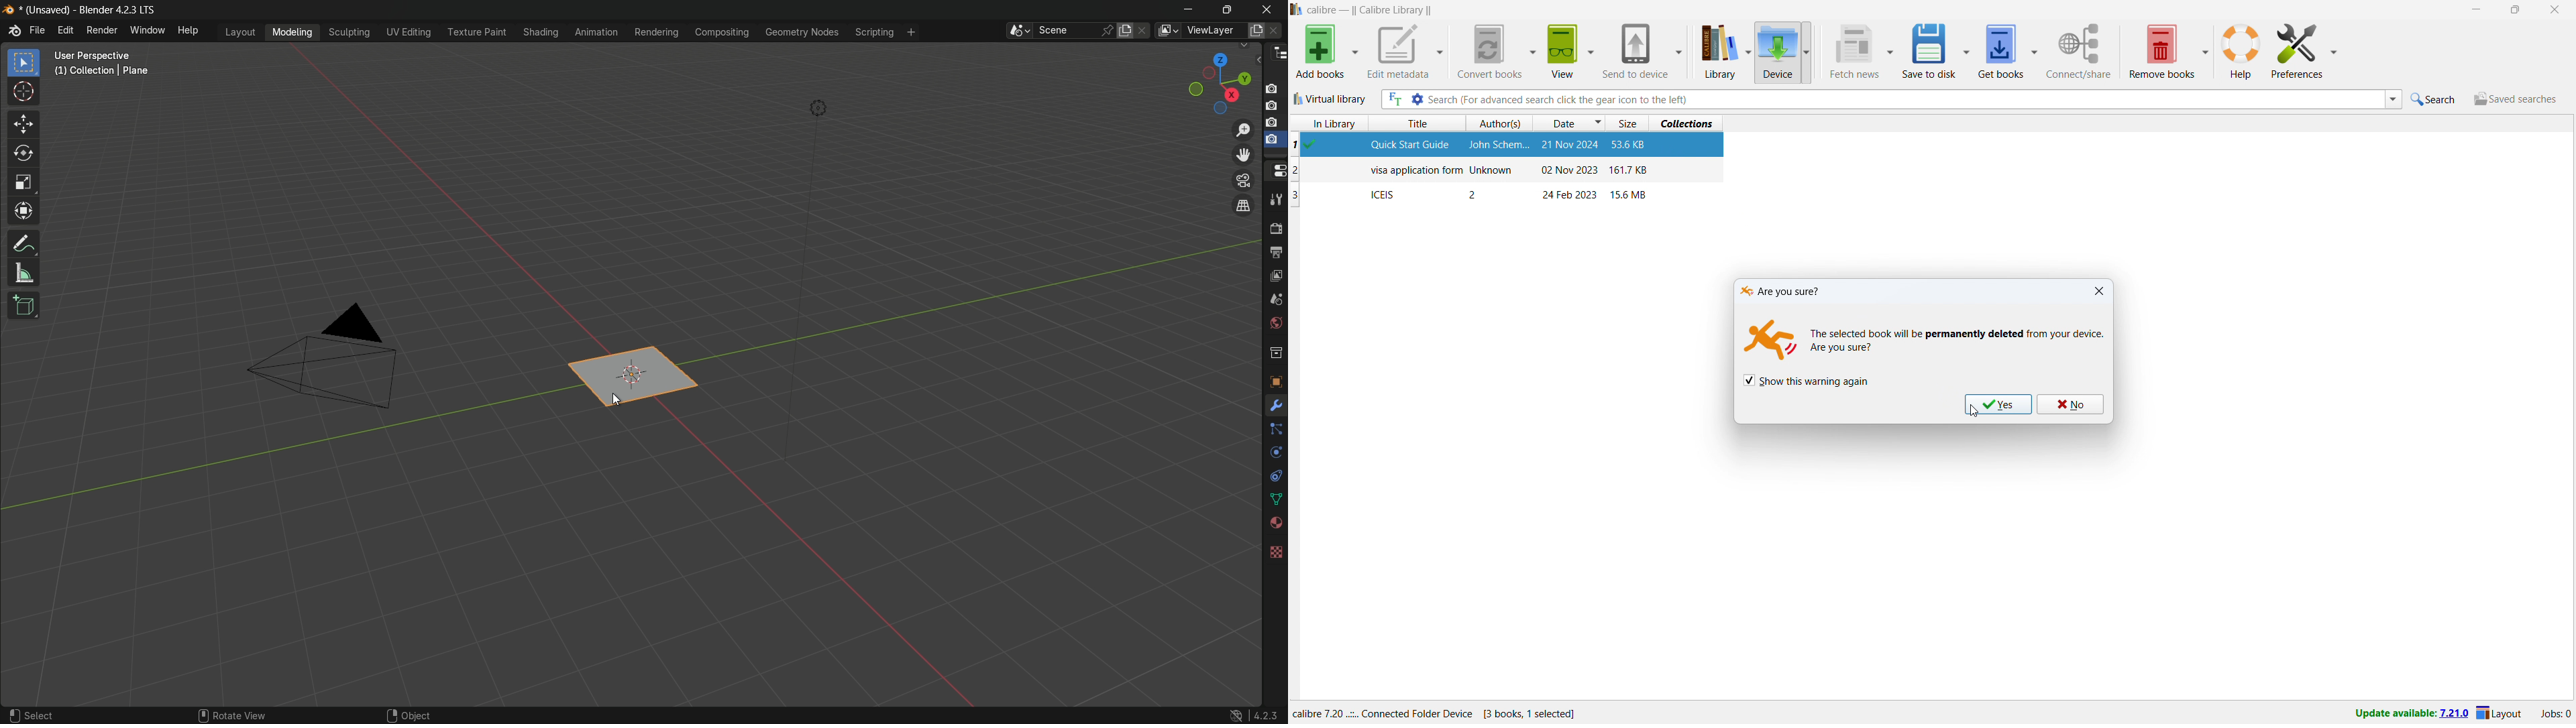 The image size is (2576, 728). Describe the element at coordinates (1277, 169) in the screenshot. I see `properties` at that location.